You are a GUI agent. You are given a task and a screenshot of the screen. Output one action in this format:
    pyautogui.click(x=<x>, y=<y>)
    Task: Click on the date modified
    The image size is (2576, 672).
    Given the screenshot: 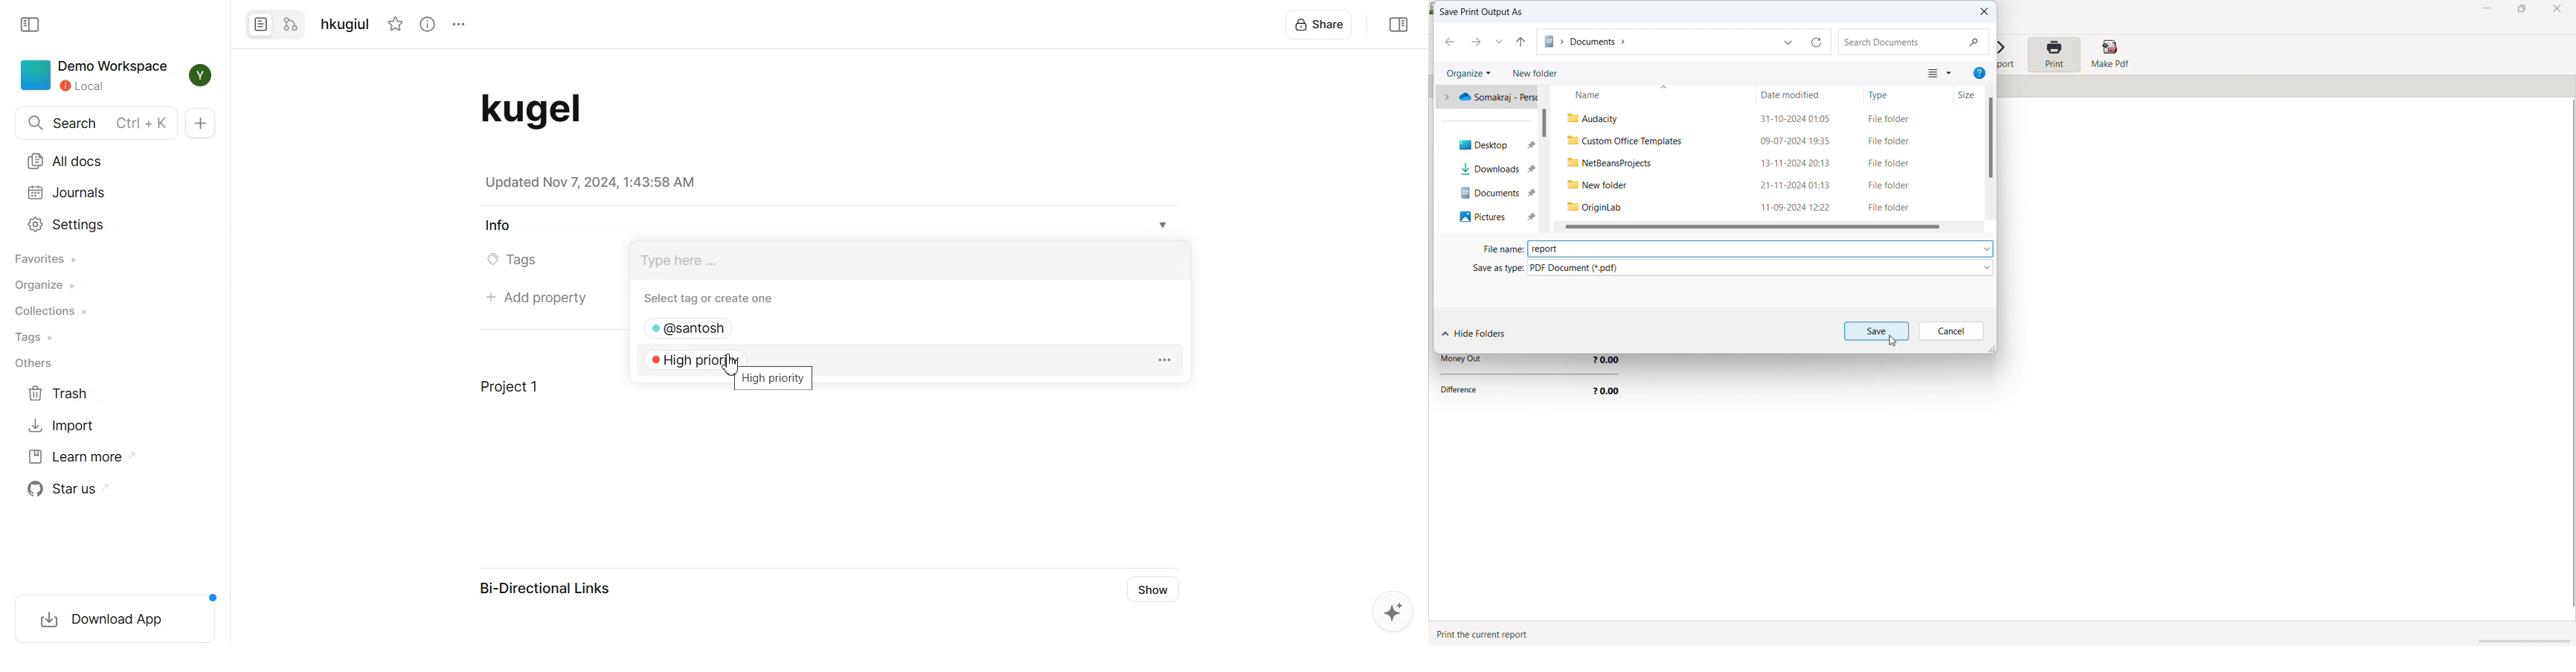 What is the action you would take?
    pyautogui.click(x=1810, y=95)
    